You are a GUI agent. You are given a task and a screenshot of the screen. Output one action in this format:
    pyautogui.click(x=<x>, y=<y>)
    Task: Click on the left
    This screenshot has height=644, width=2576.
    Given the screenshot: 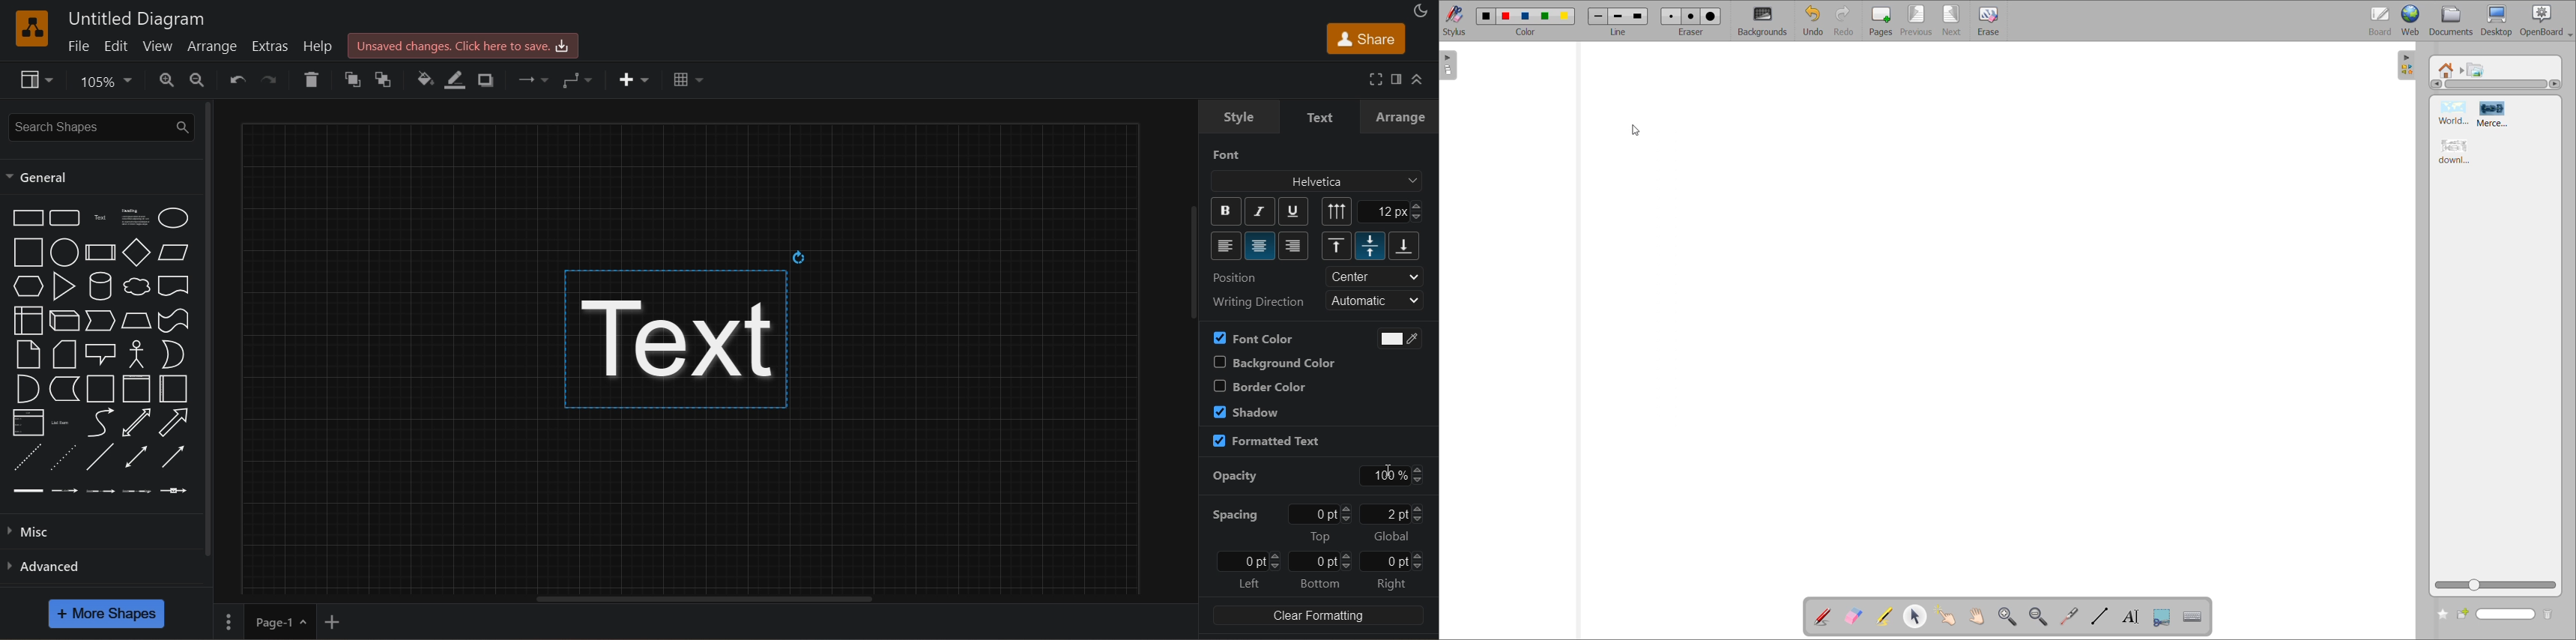 What is the action you would take?
    pyautogui.click(x=1227, y=246)
    